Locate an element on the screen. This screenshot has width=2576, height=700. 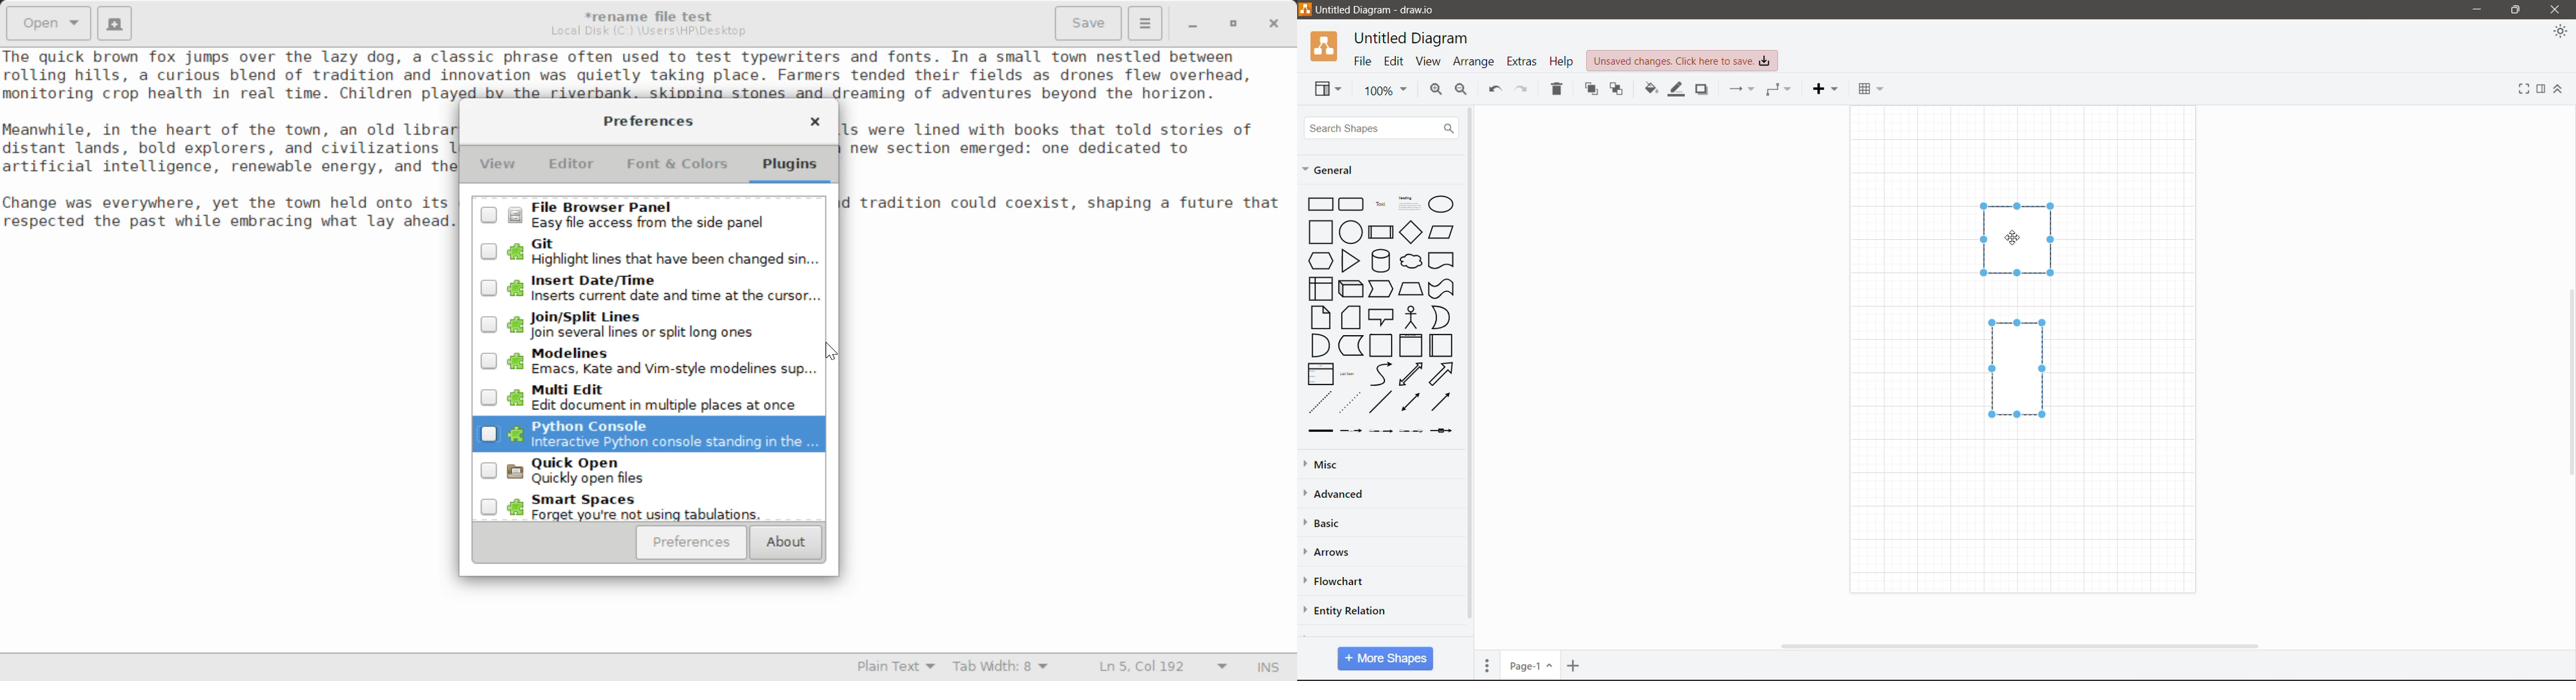
File Name  is located at coordinates (653, 14).